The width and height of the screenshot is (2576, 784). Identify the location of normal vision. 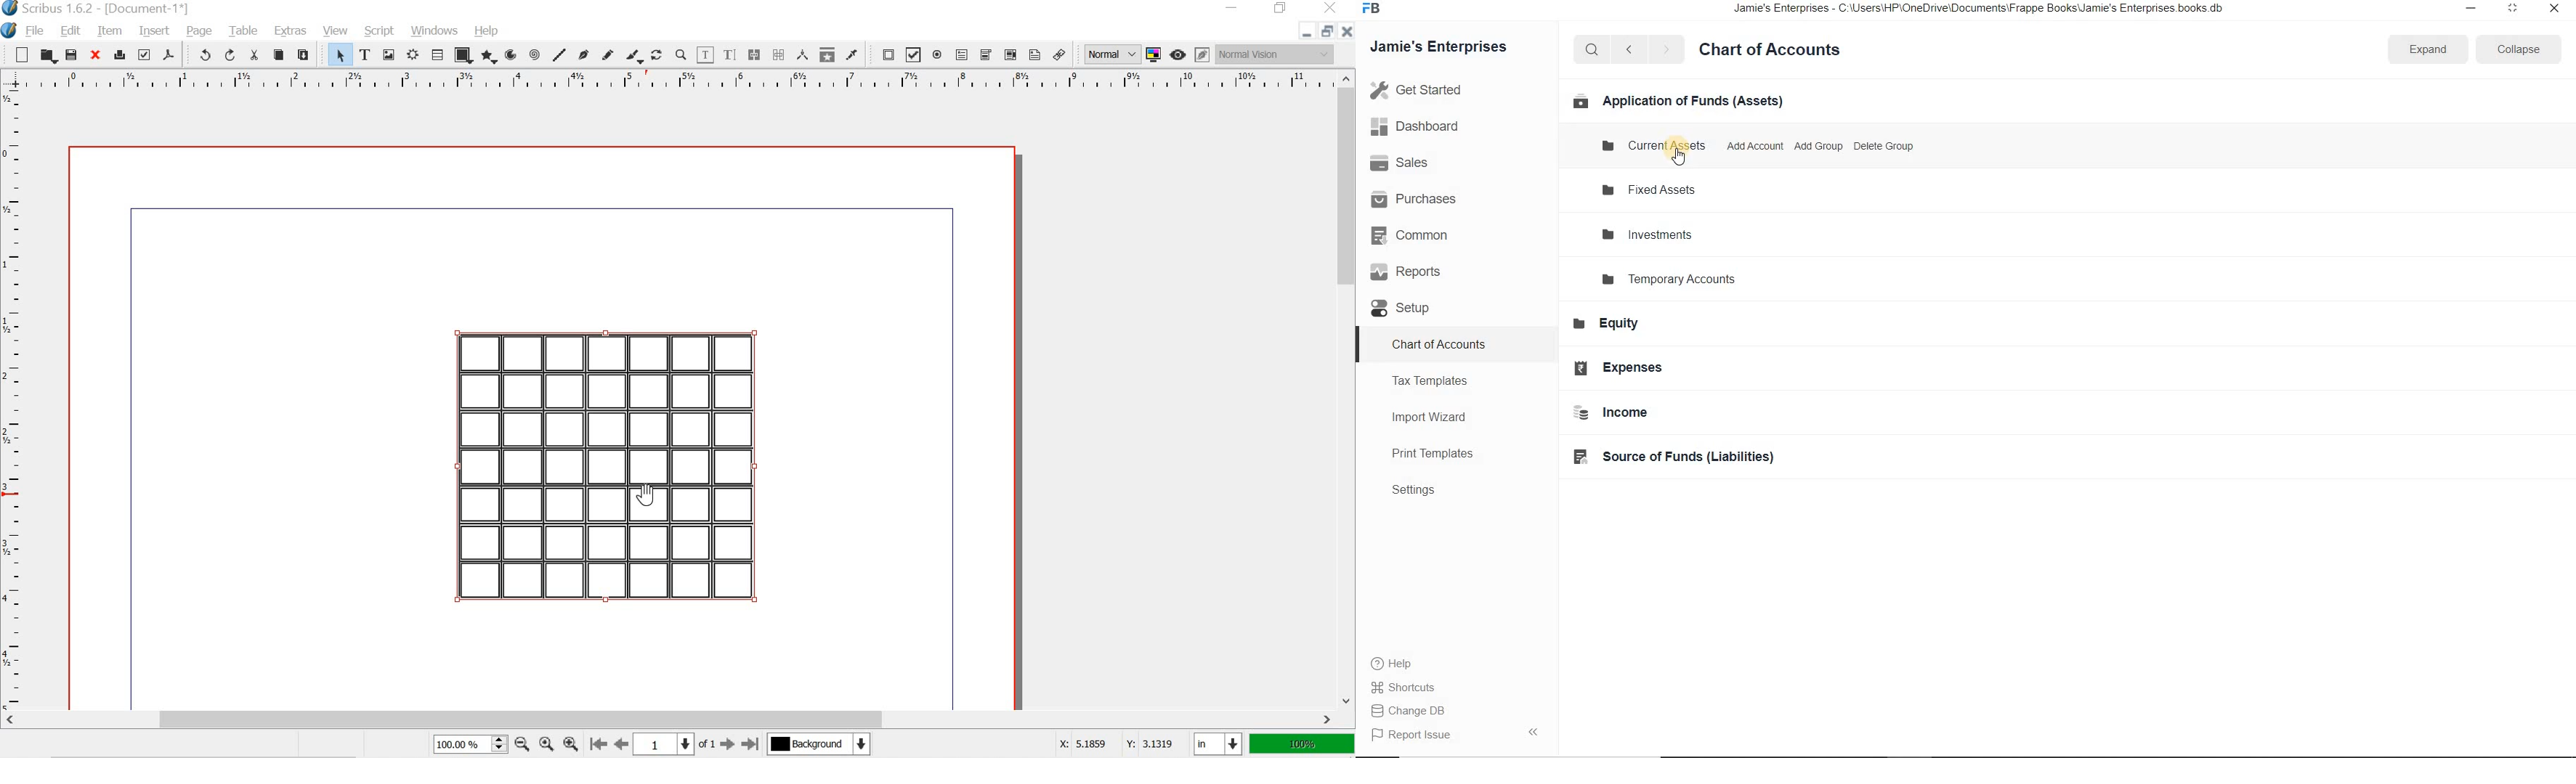
(1276, 54).